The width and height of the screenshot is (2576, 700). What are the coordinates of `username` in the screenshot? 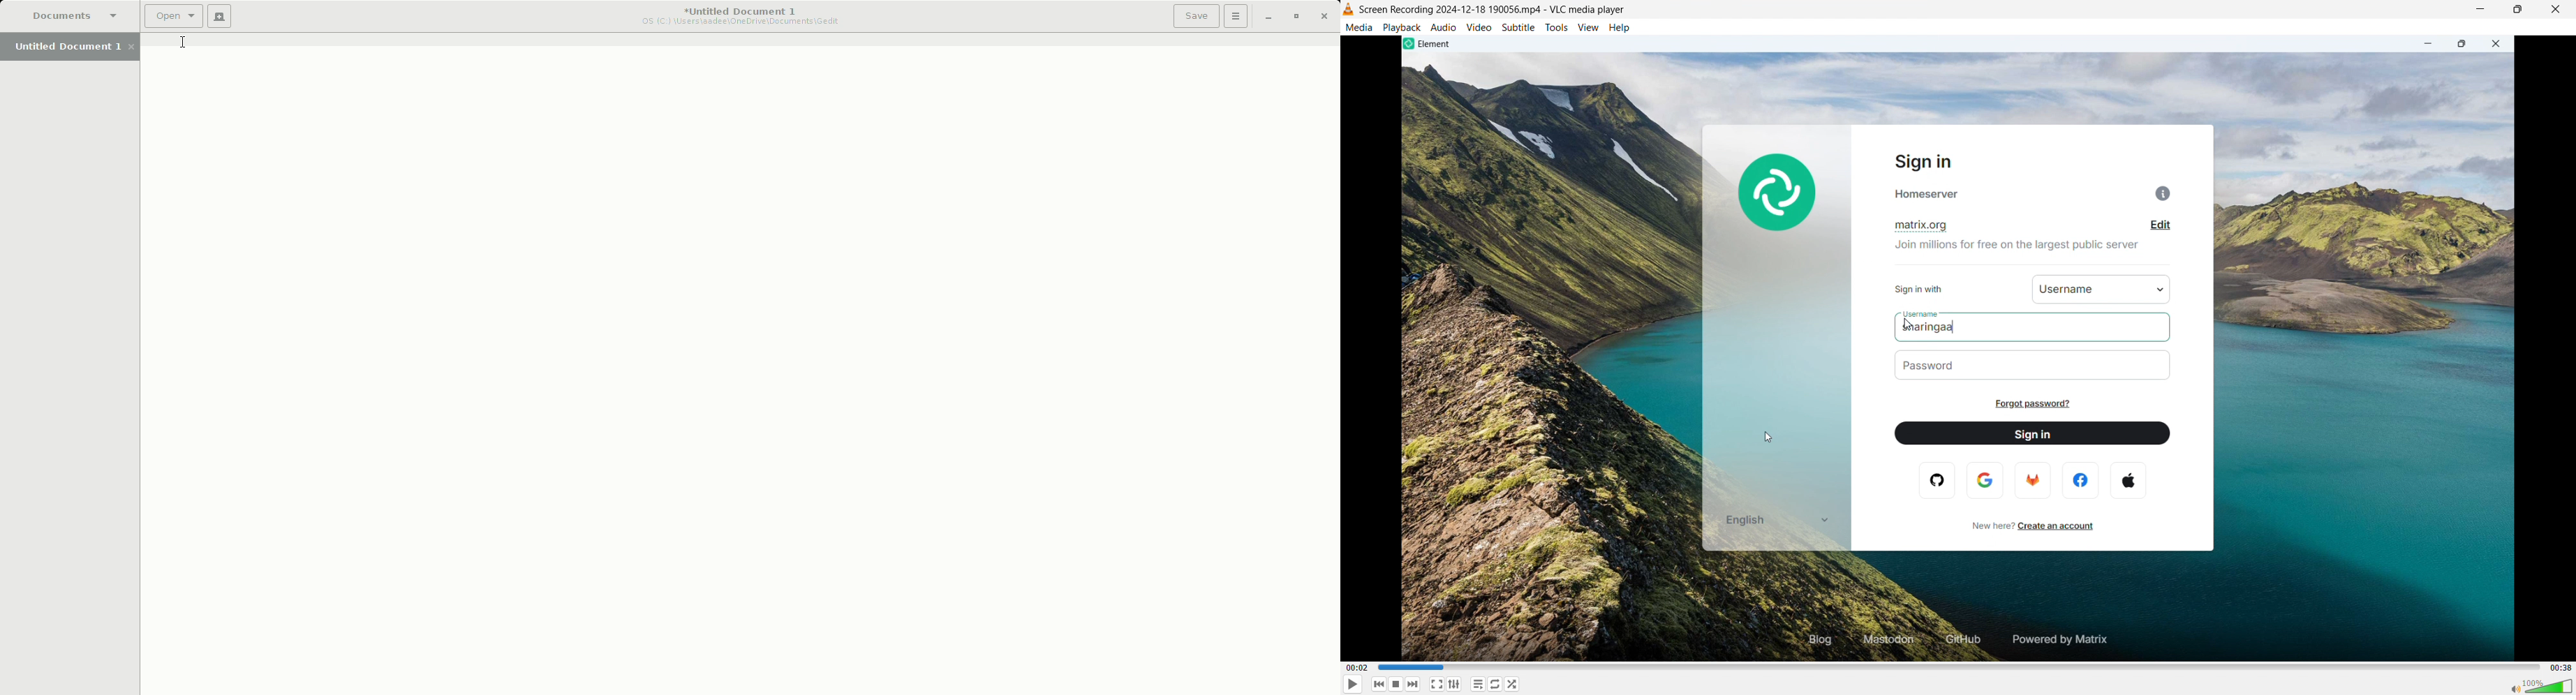 It's located at (1922, 313).